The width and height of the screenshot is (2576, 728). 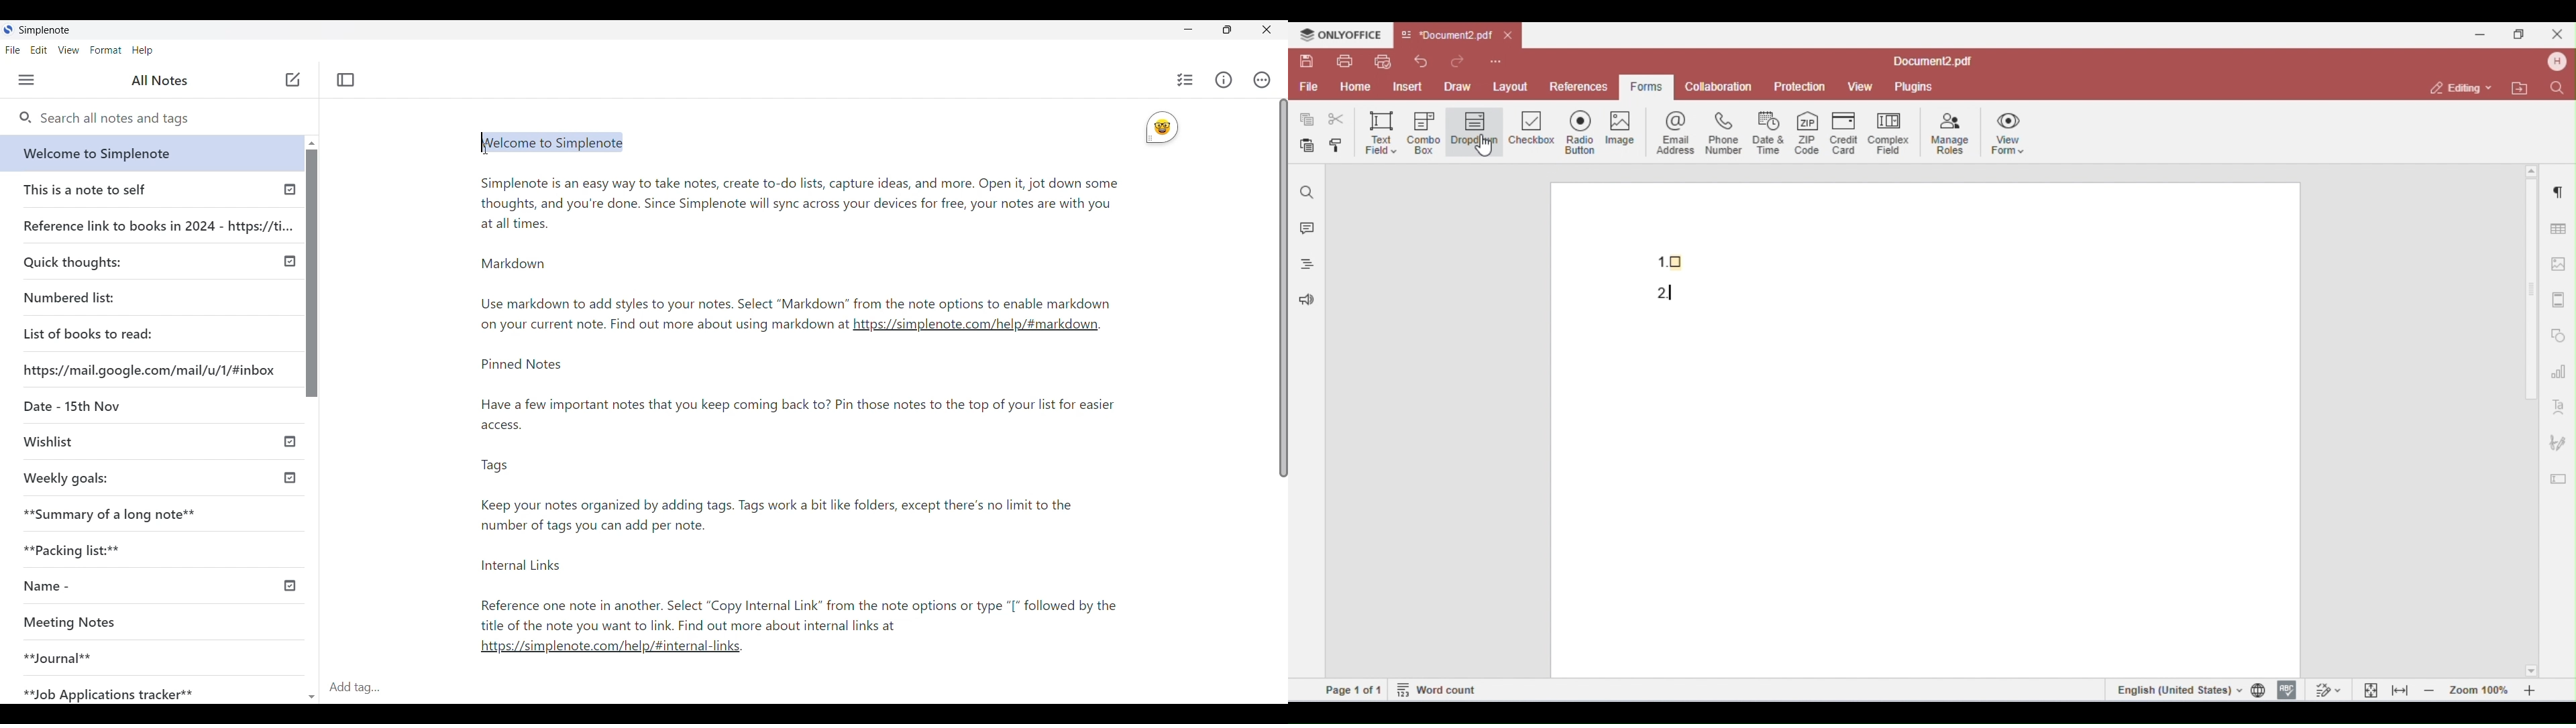 What do you see at coordinates (309, 273) in the screenshot?
I see `Vertical slide bar for noted made earlier` at bounding box center [309, 273].